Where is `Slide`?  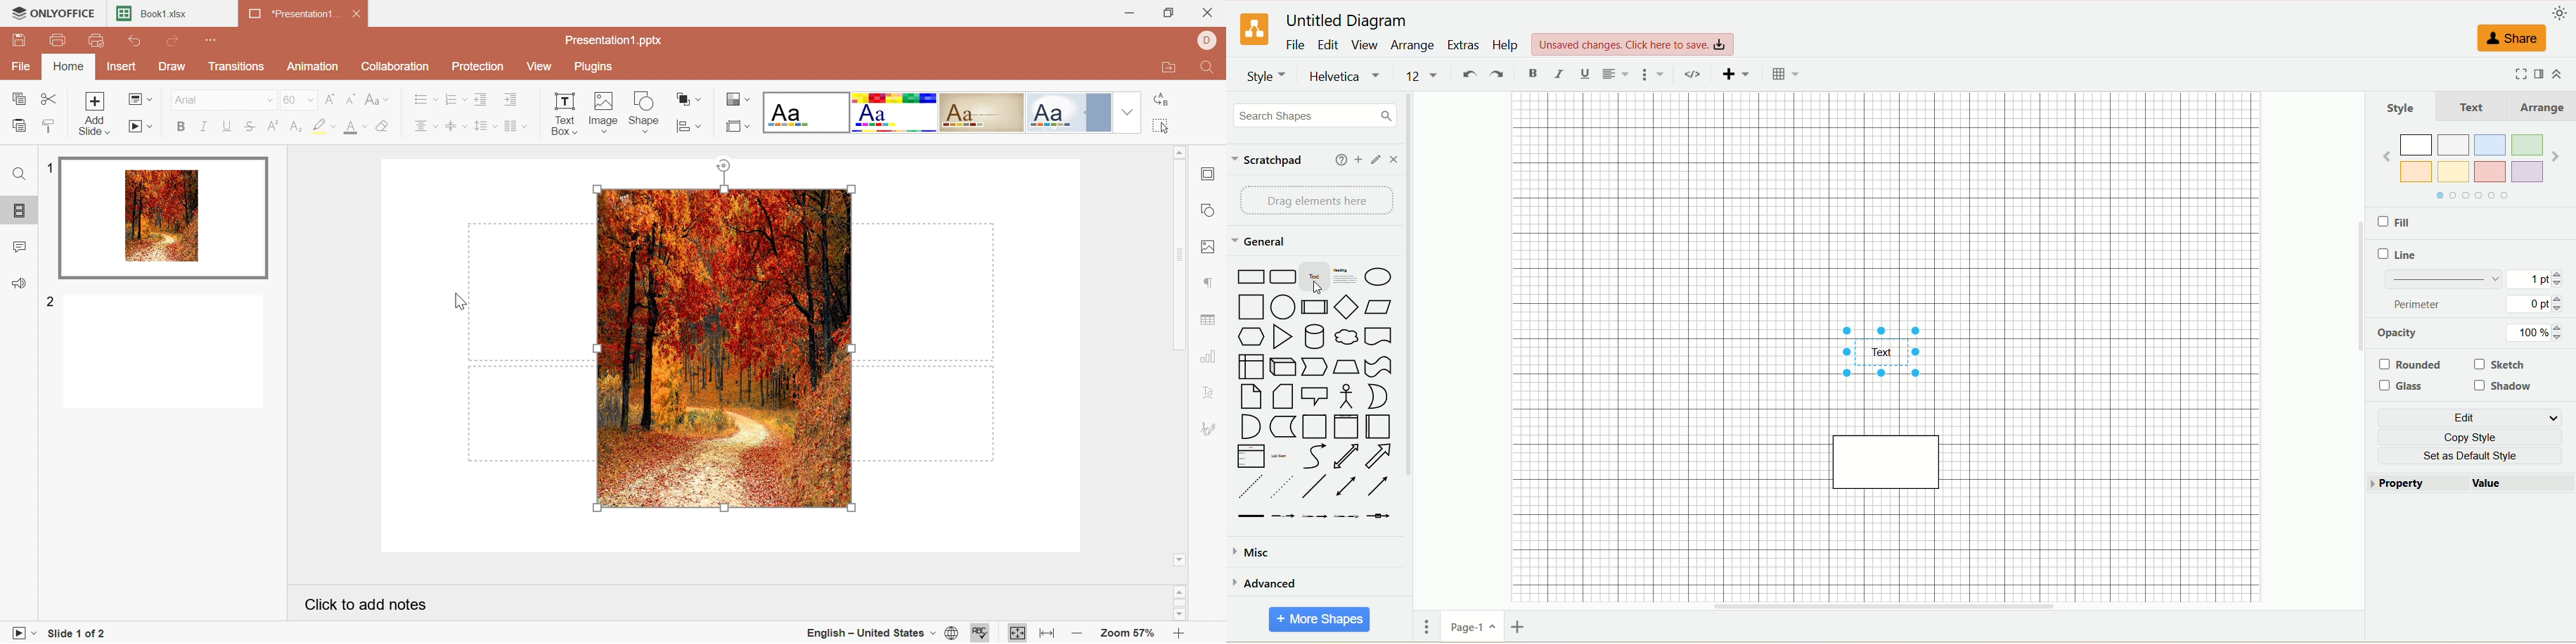
Slide is located at coordinates (164, 353).